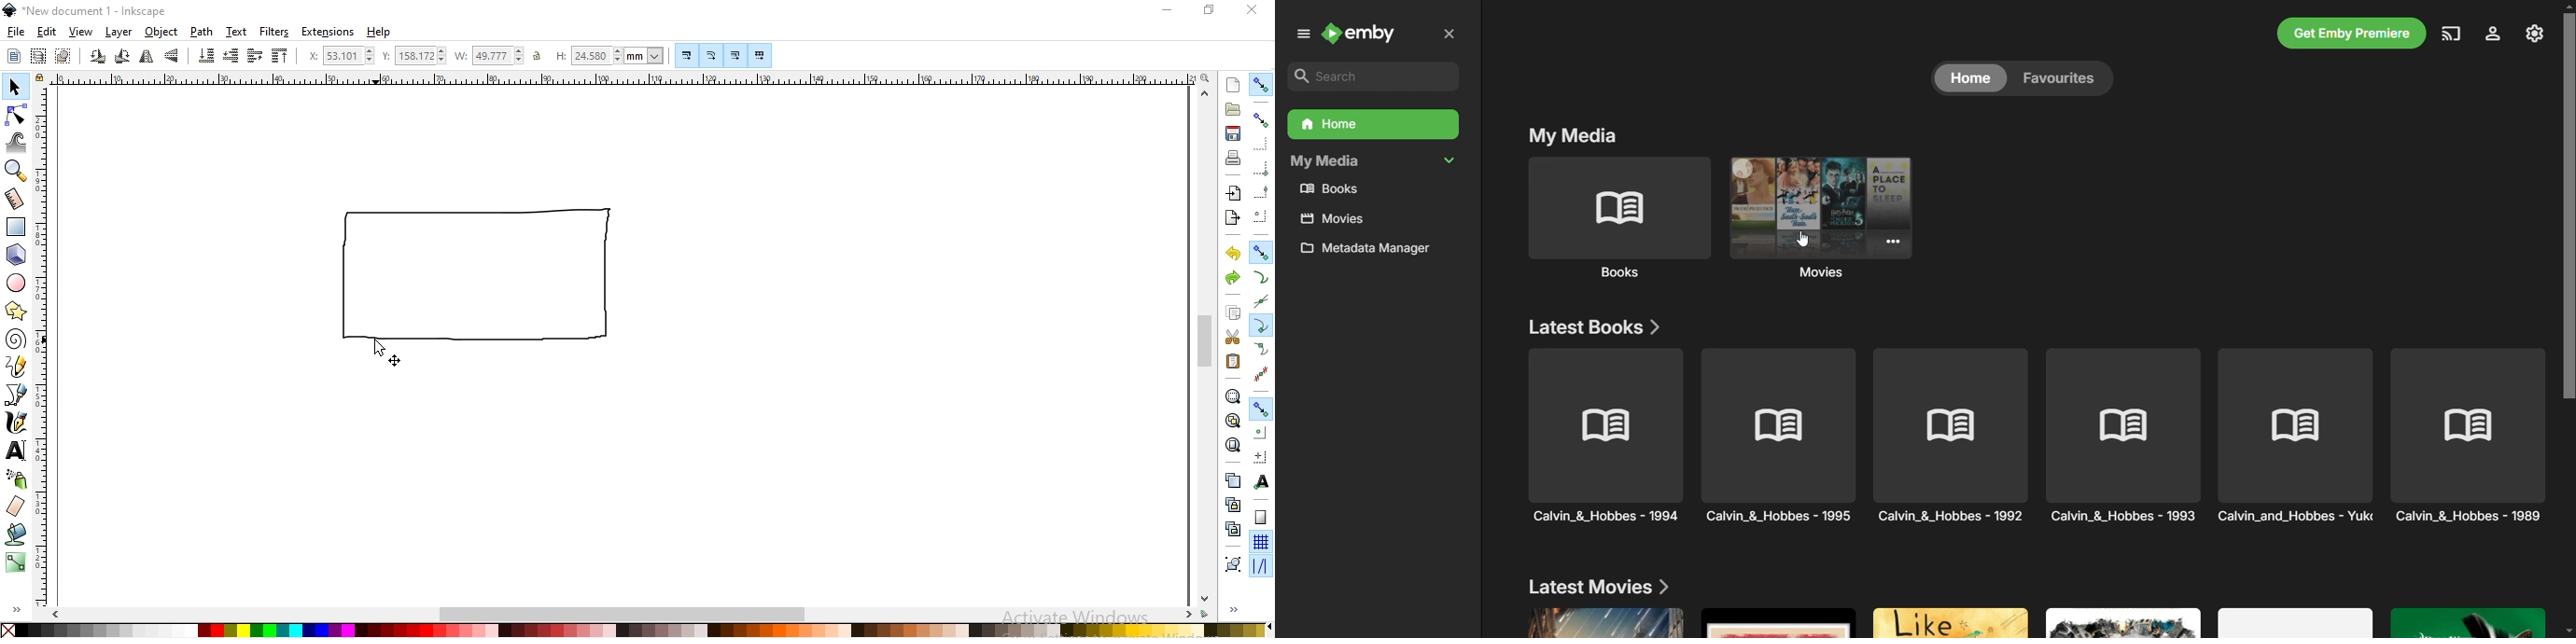  Describe the element at coordinates (1372, 125) in the screenshot. I see `Home` at that location.